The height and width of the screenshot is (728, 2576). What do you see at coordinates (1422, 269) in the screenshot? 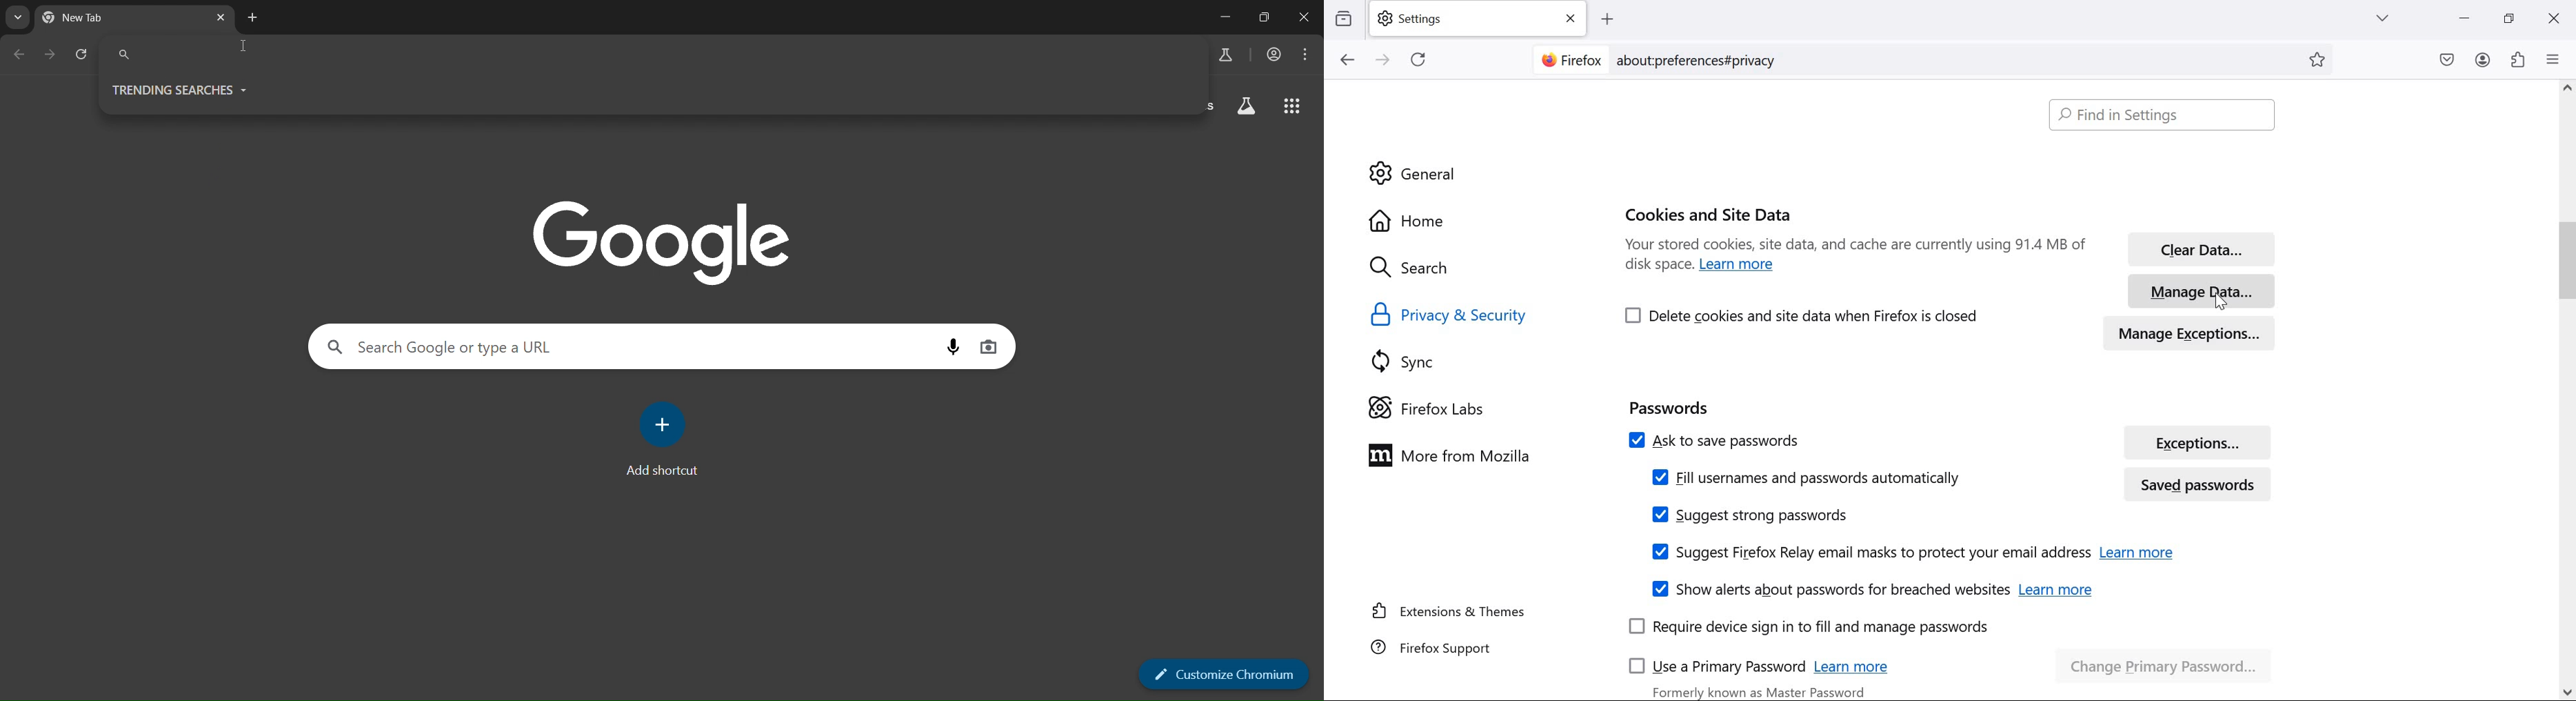
I see `search` at bounding box center [1422, 269].